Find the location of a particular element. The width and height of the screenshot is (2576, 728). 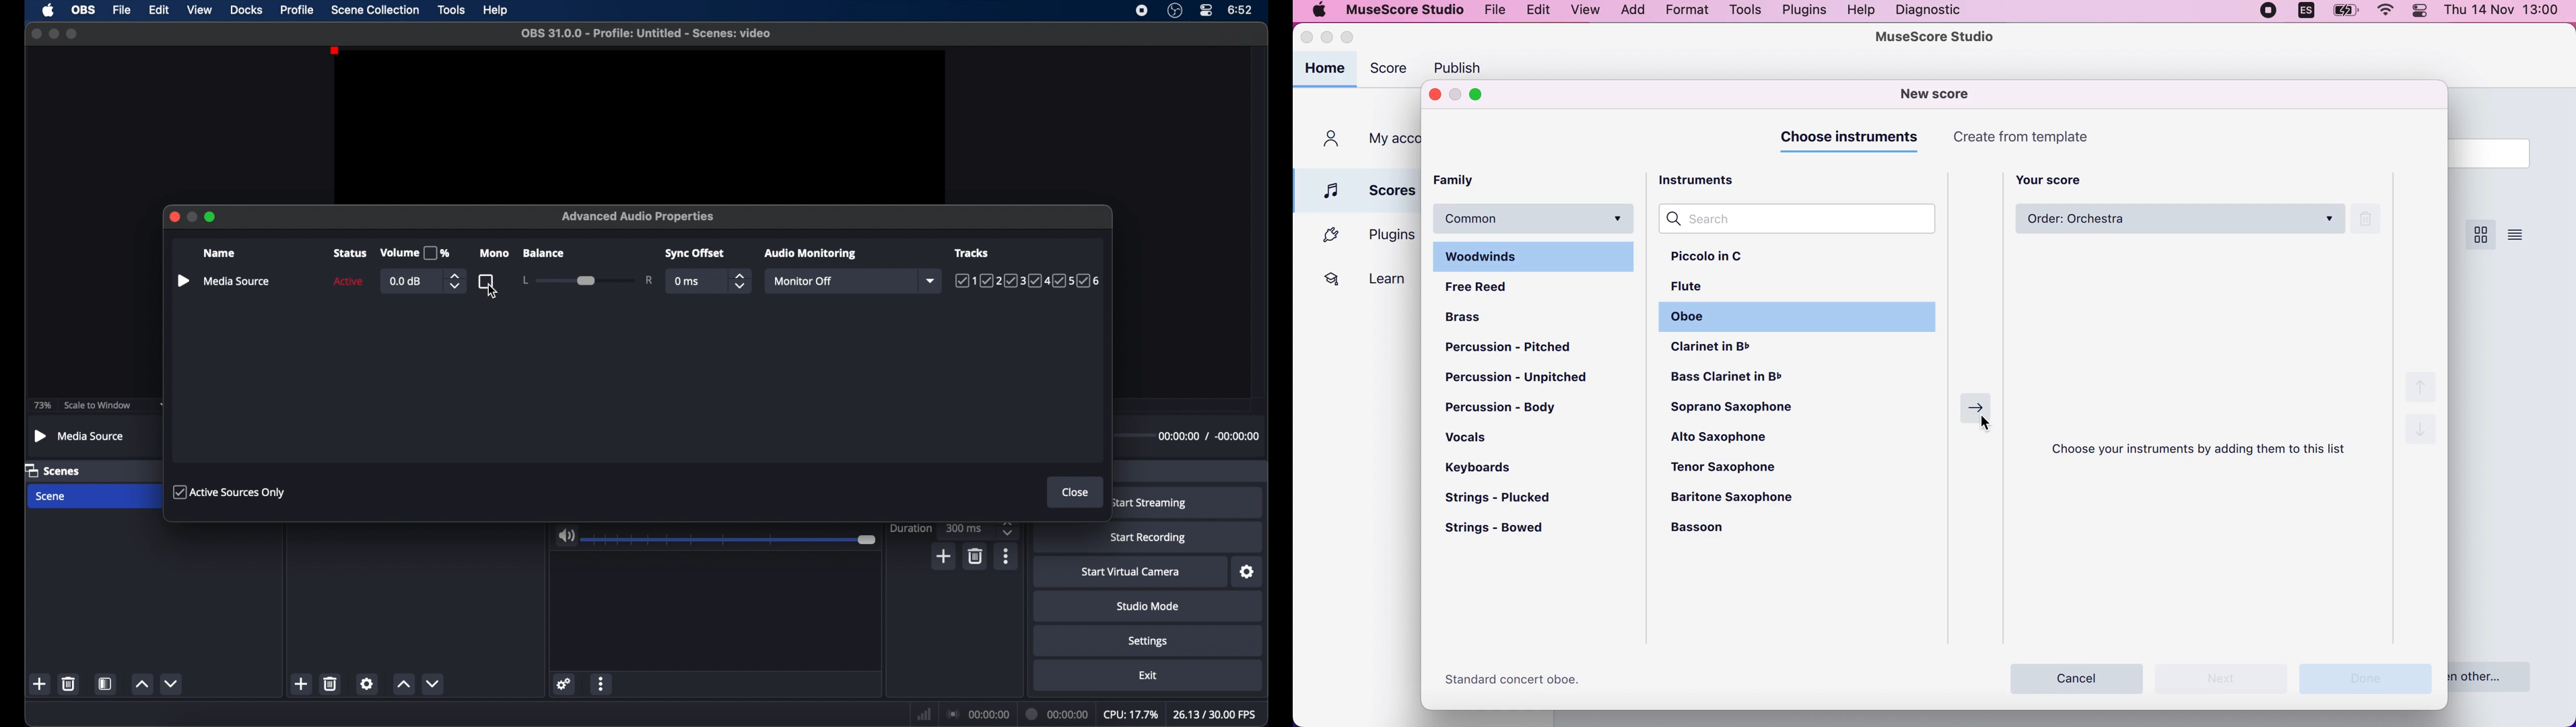

scene collection is located at coordinates (374, 10).